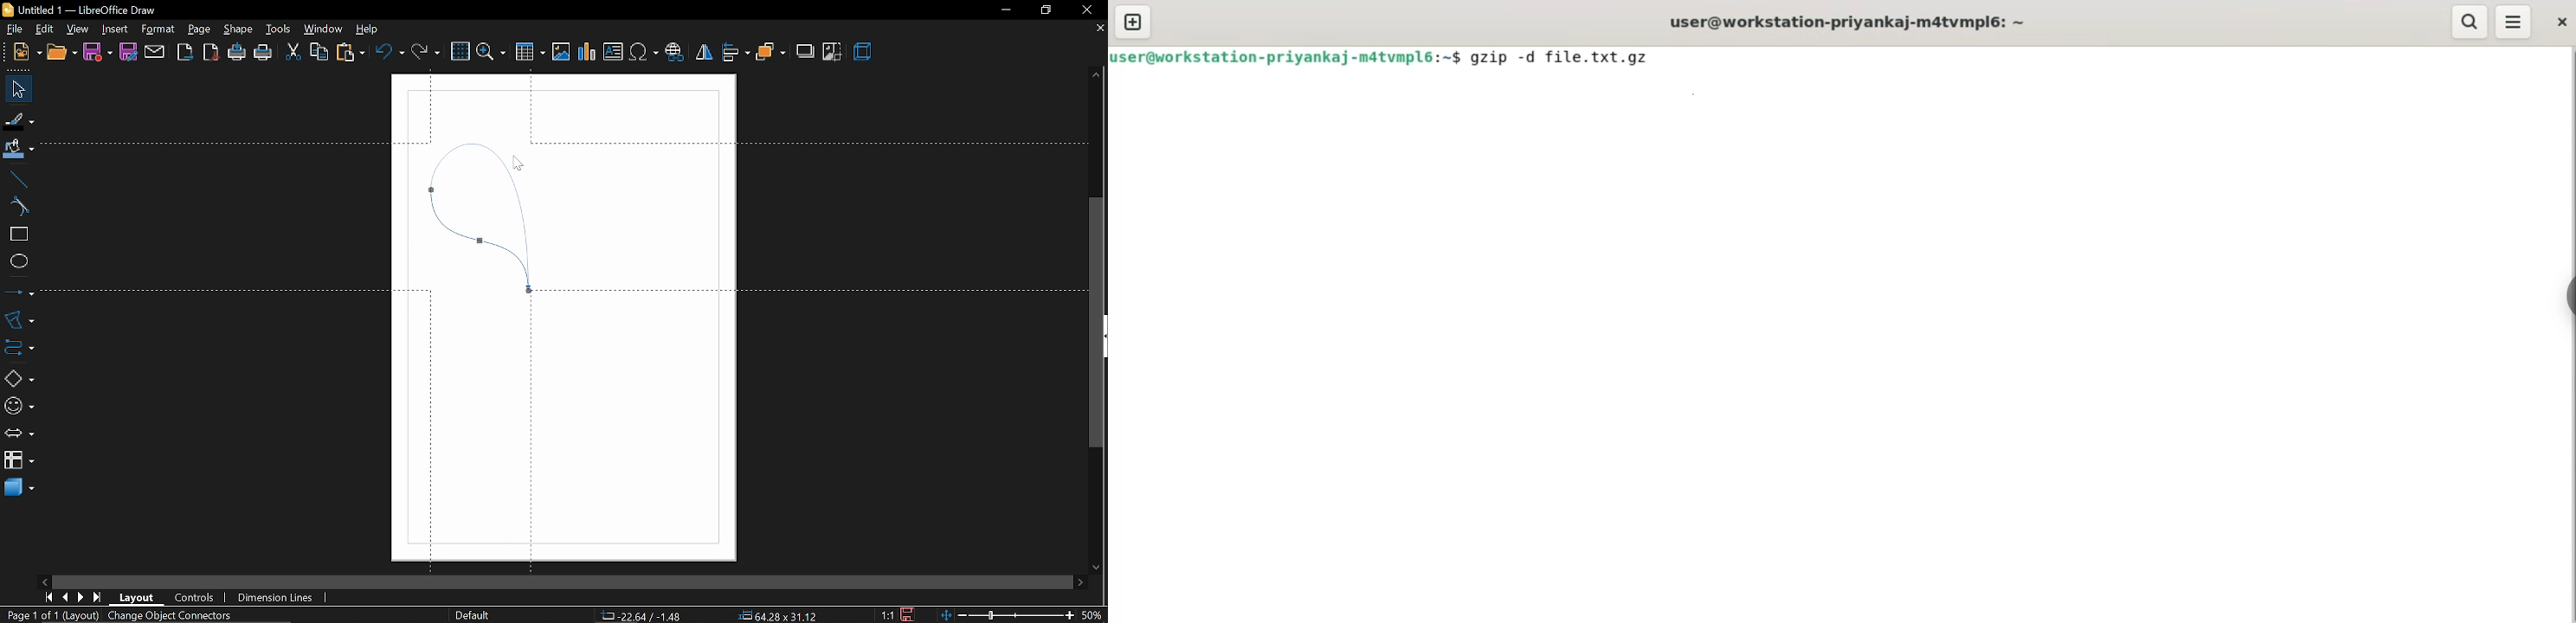 The height and width of the screenshot is (644, 2576). Describe the element at coordinates (531, 51) in the screenshot. I see `Insert table` at that location.